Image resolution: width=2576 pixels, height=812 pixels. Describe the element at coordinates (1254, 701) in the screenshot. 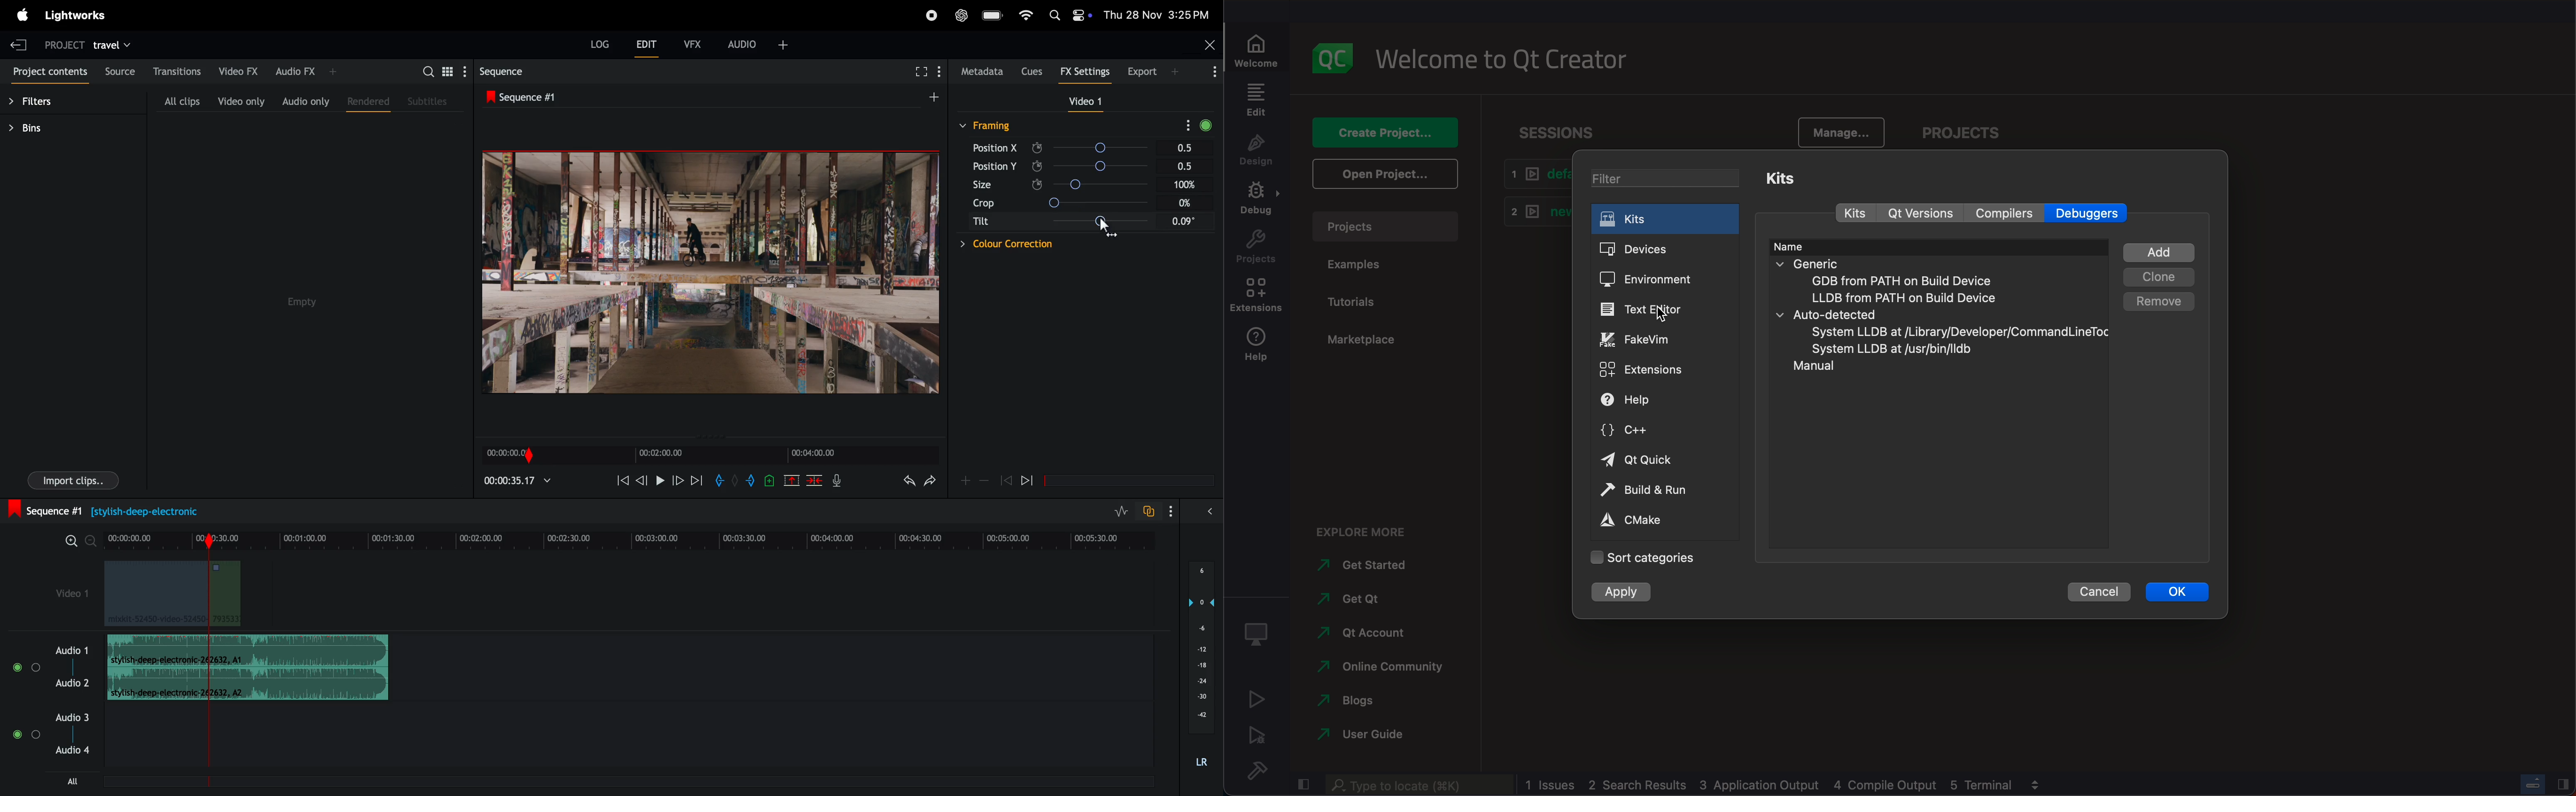

I see `run` at that location.